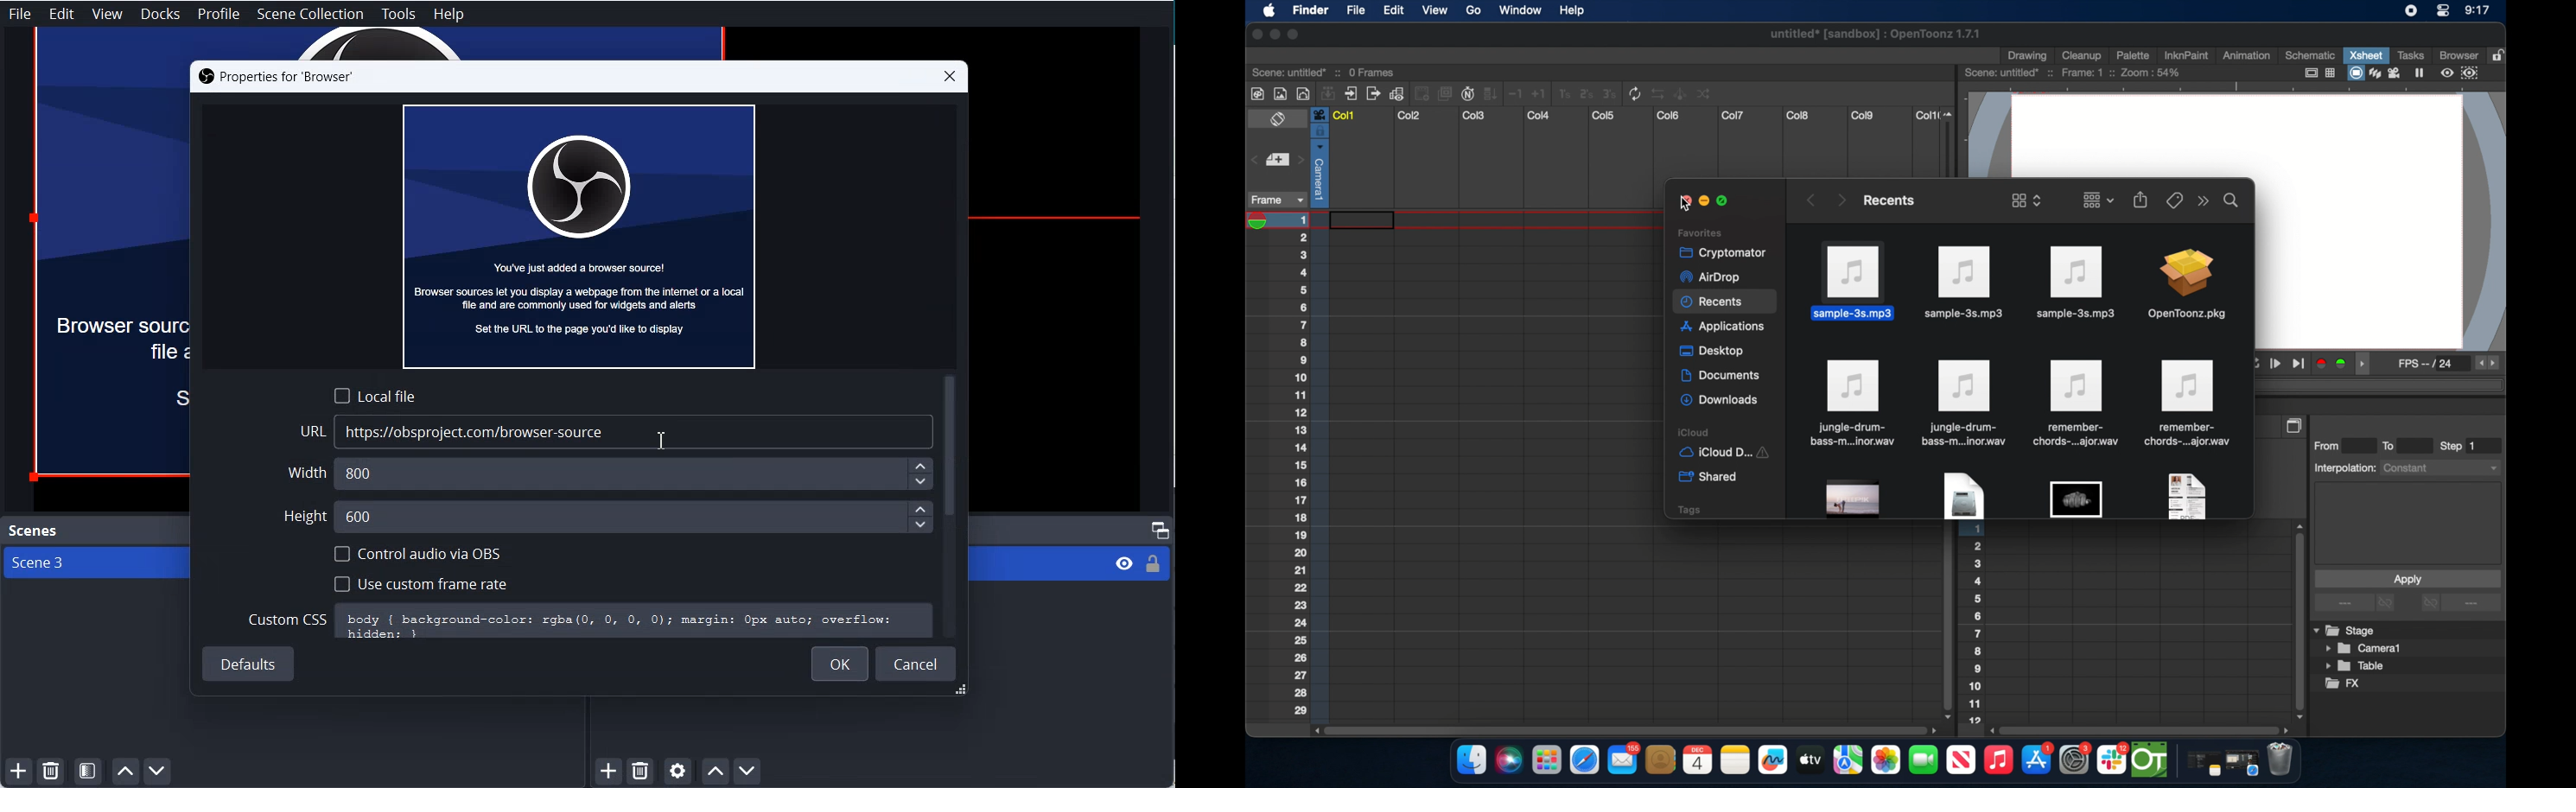 This screenshot has height=812, width=2576. Describe the element at coordinates (916, 663) in the screenshot. I see `Cancel` at that location.